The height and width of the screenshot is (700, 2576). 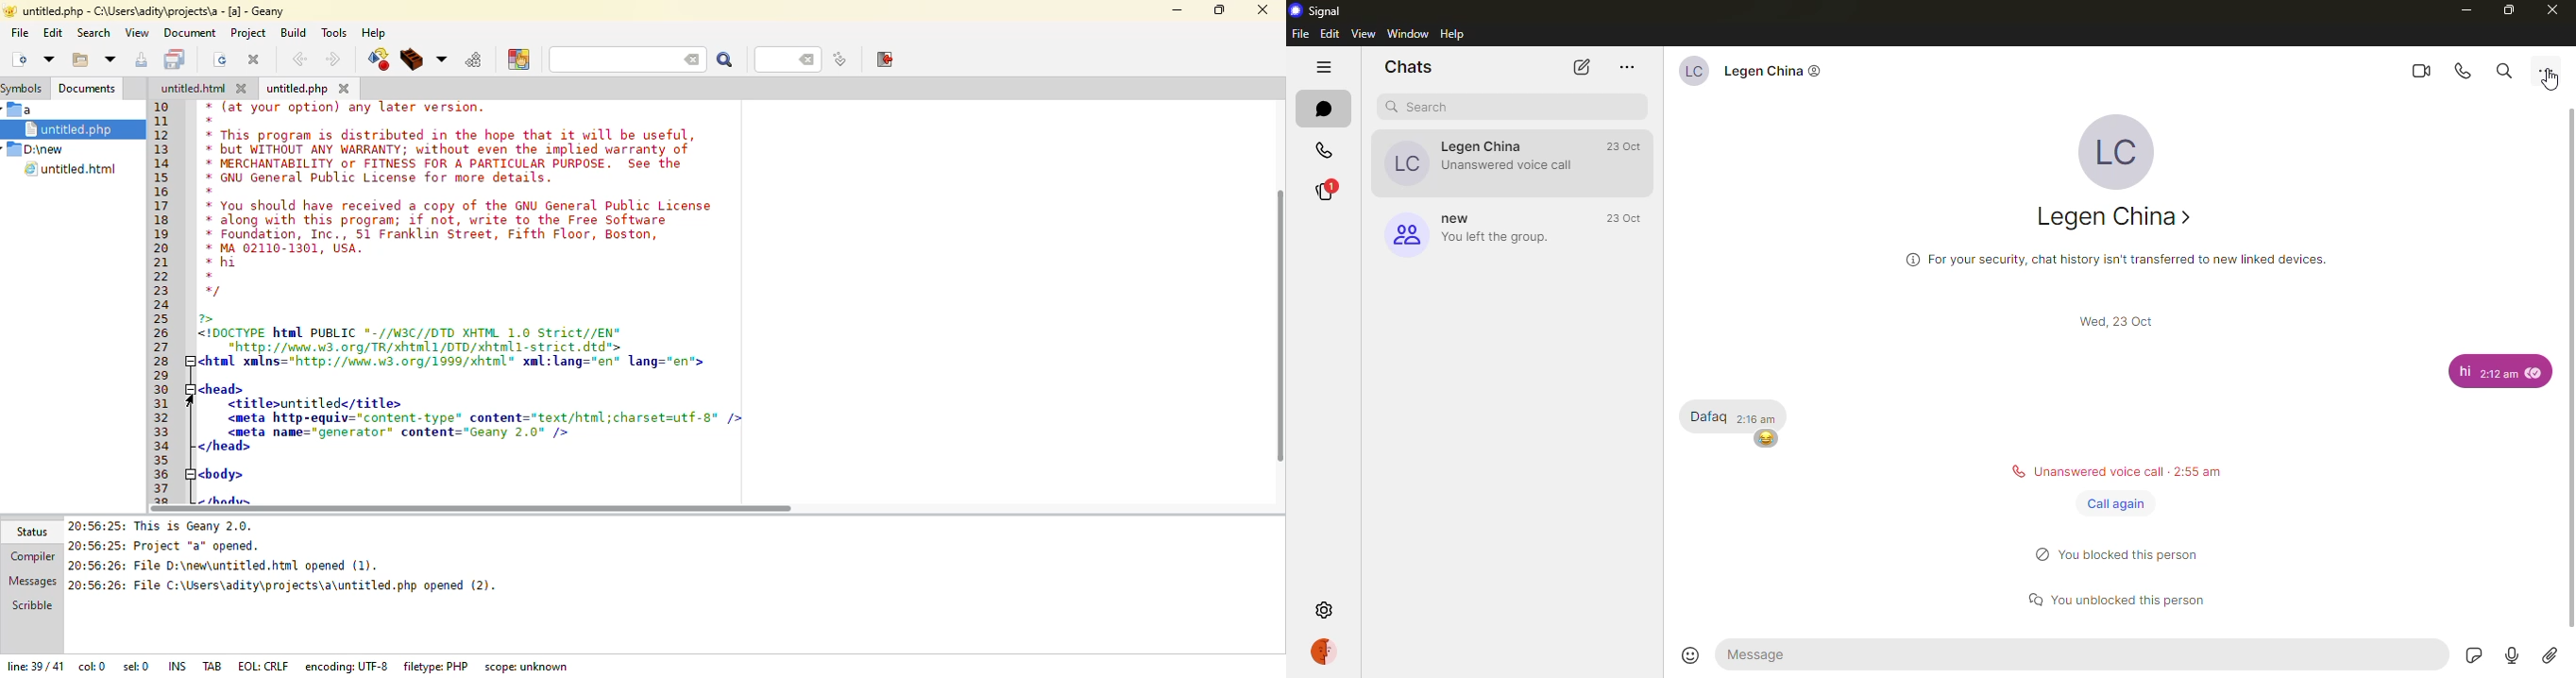 What do you see at coordinates (2117, 257) in the screenshot?
I see `info` at bounding box center [2117, 257].